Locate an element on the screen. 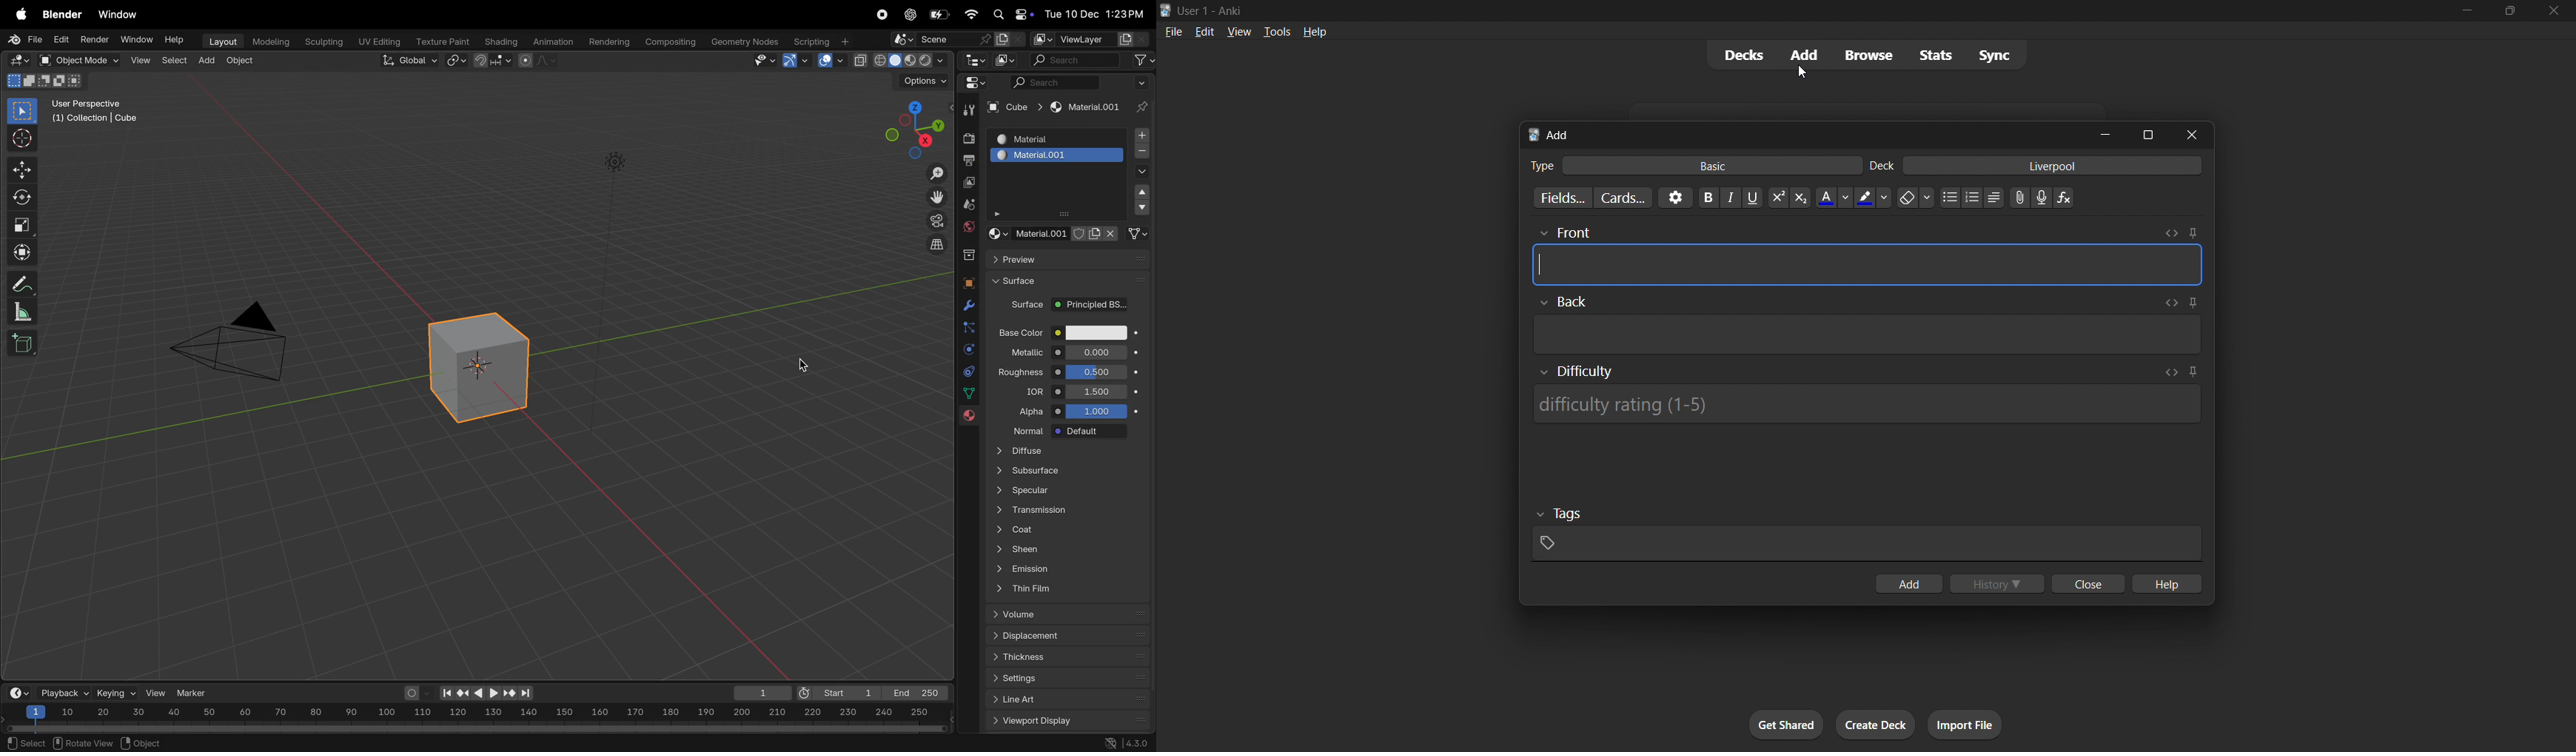 The image size is (2576, 756). scale is located at coordinates (19, 311).